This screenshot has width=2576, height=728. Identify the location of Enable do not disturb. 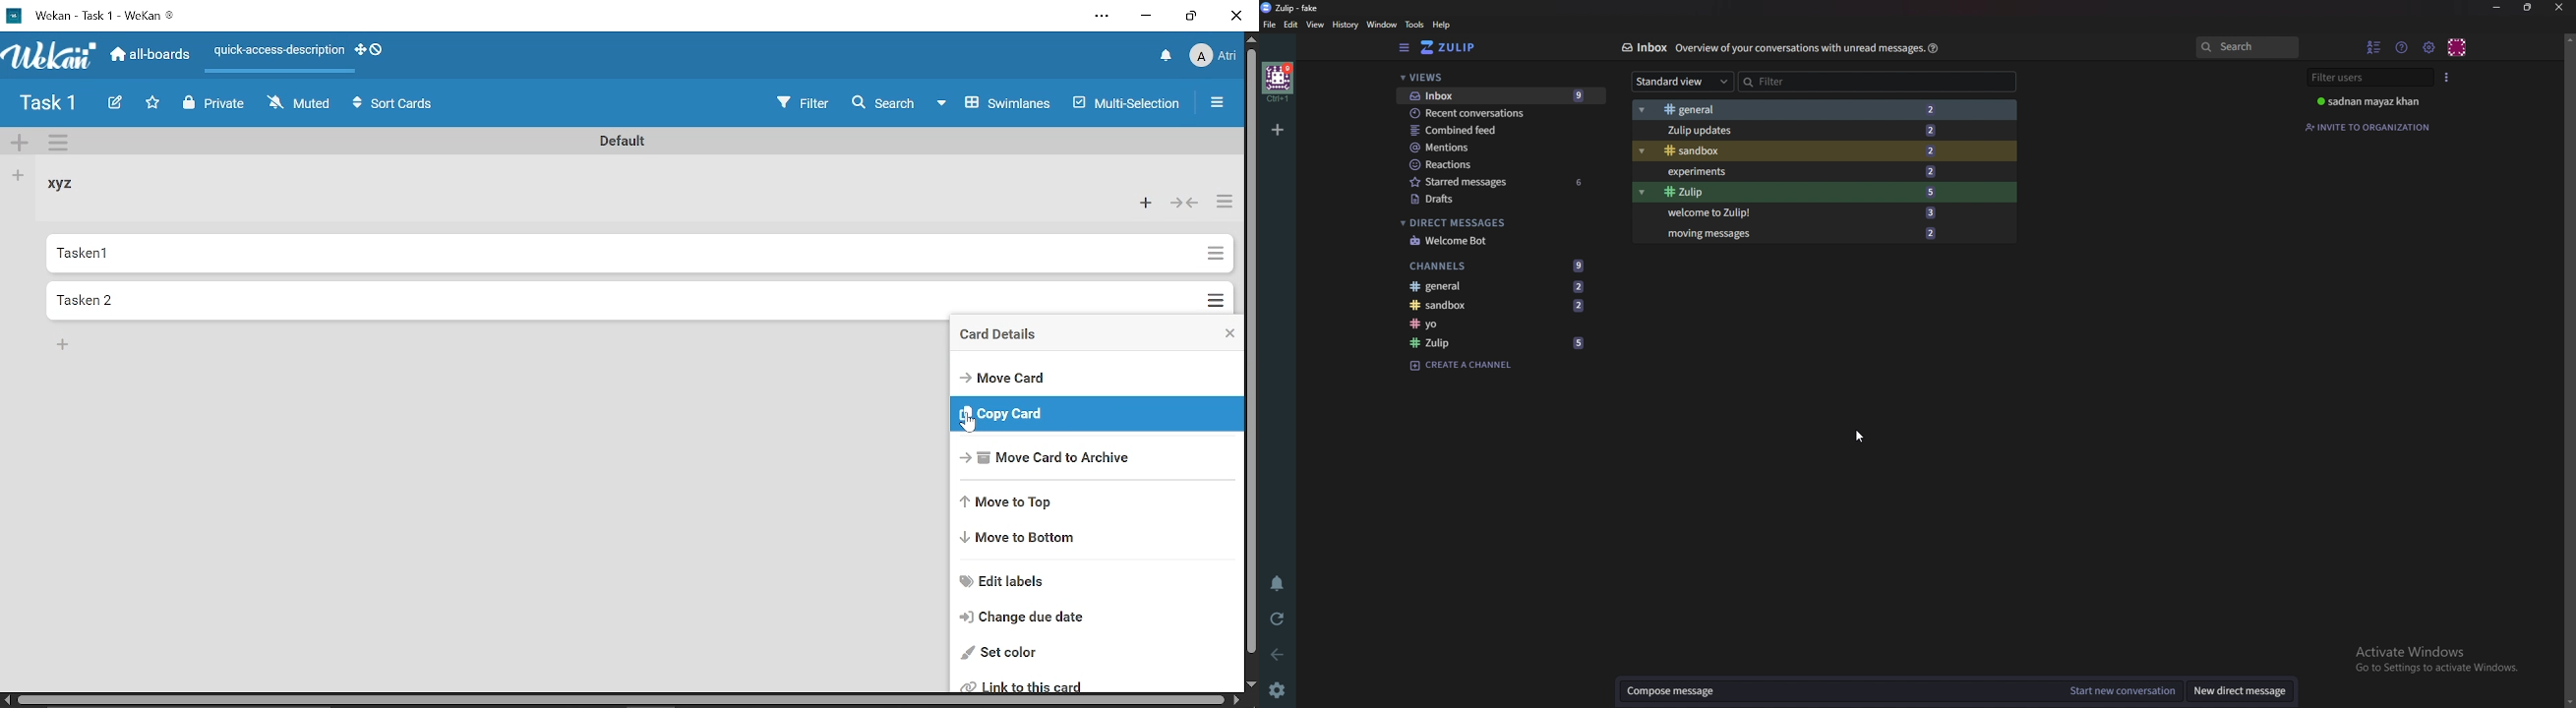
(1280, 583).